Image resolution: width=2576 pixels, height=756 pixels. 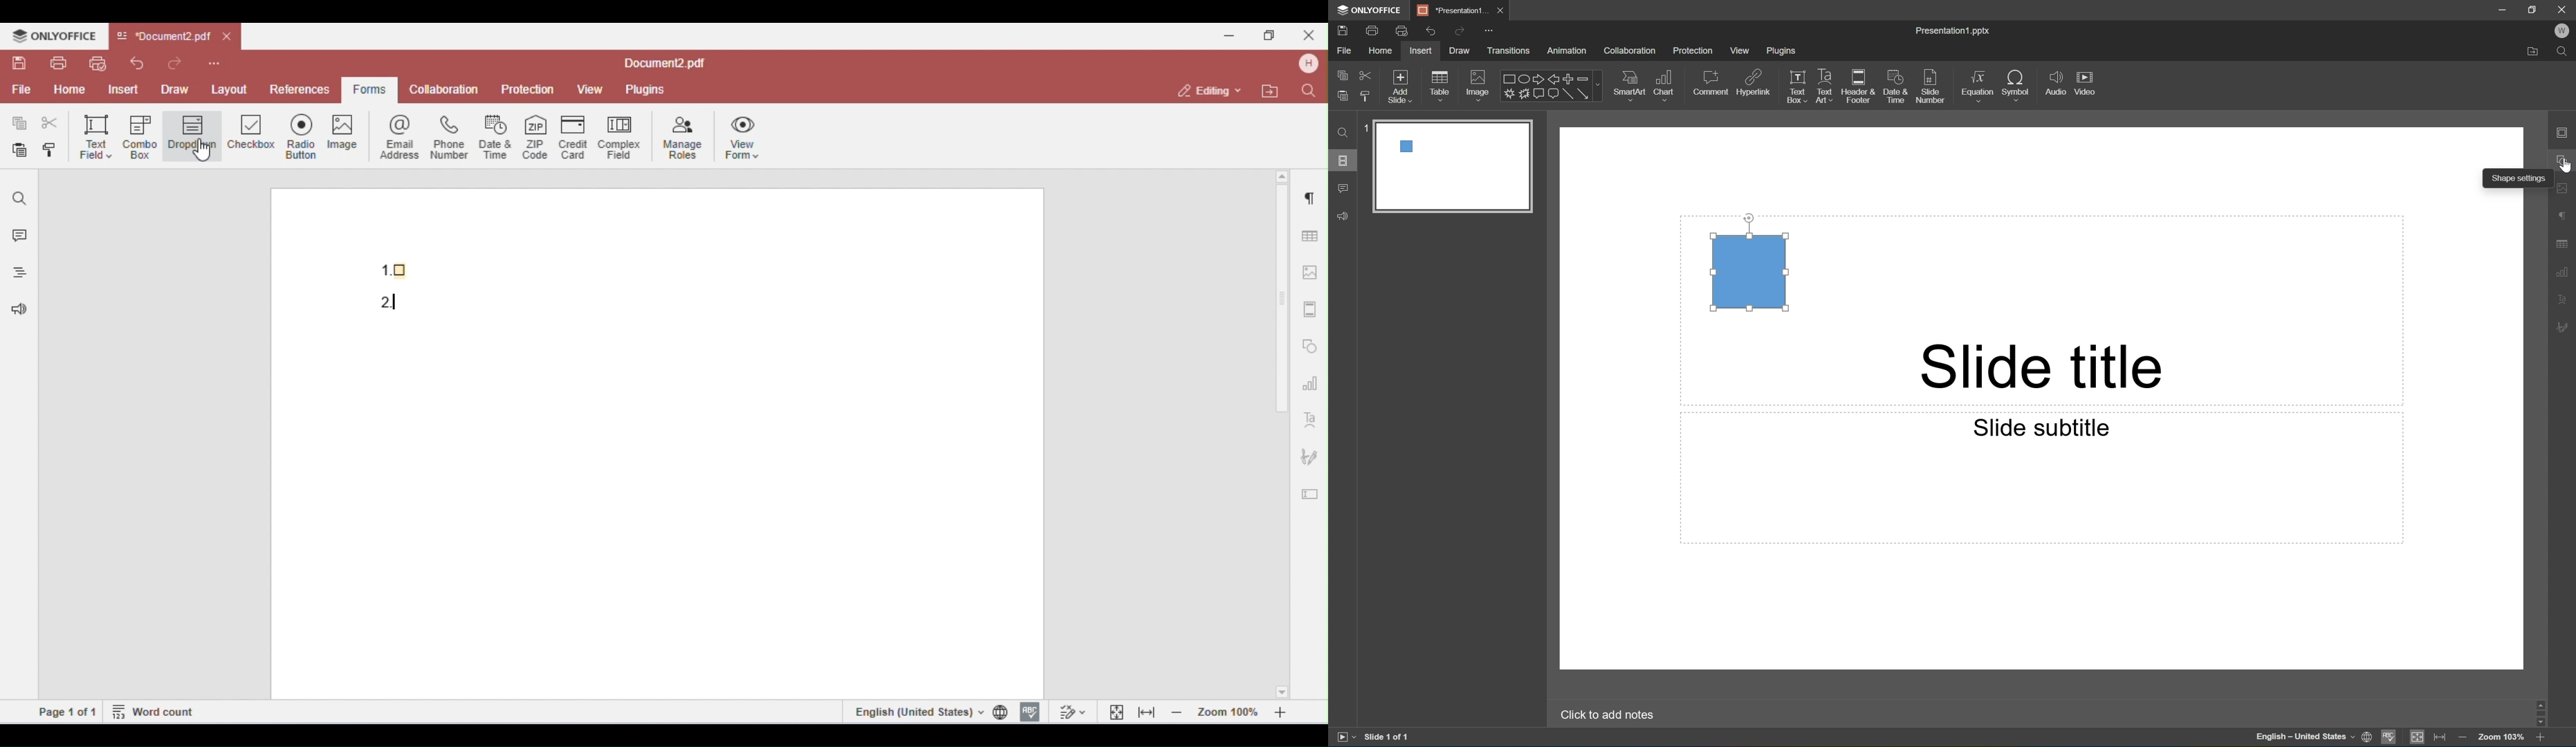 I want to click on , so click(x=1508, y=94).